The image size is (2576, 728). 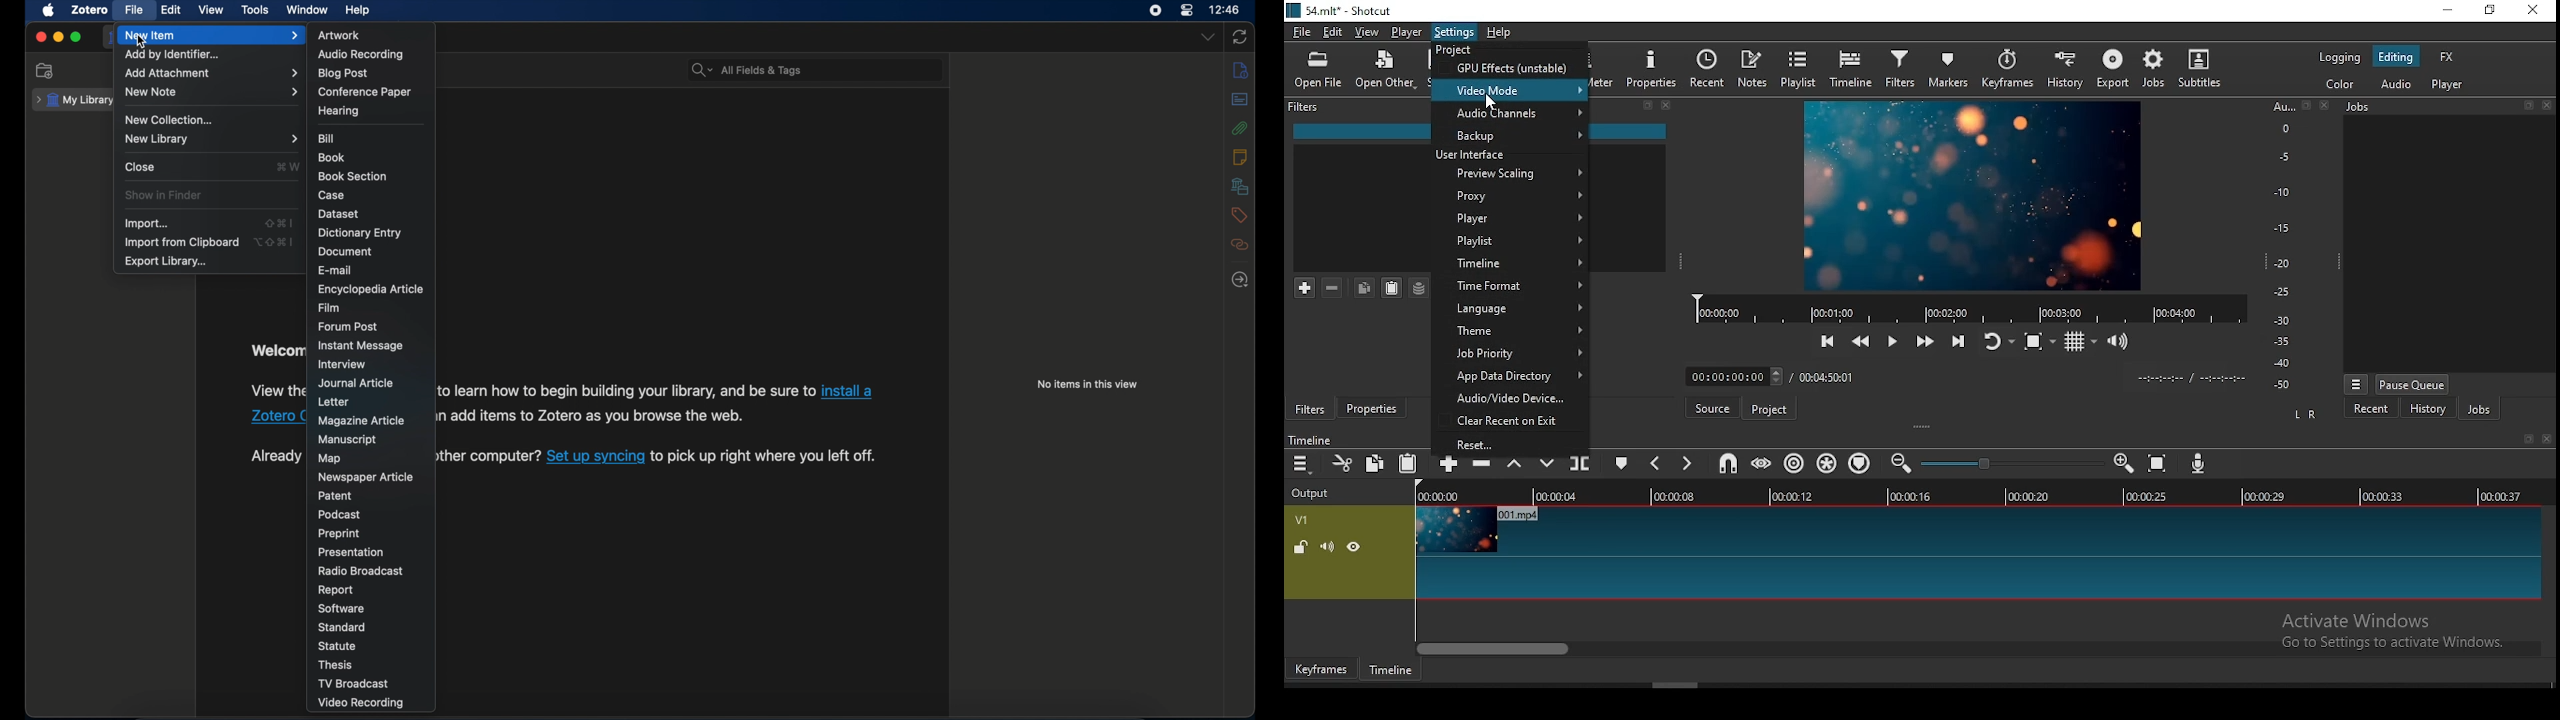 I want to click on append, so click(x=1448, y=467).